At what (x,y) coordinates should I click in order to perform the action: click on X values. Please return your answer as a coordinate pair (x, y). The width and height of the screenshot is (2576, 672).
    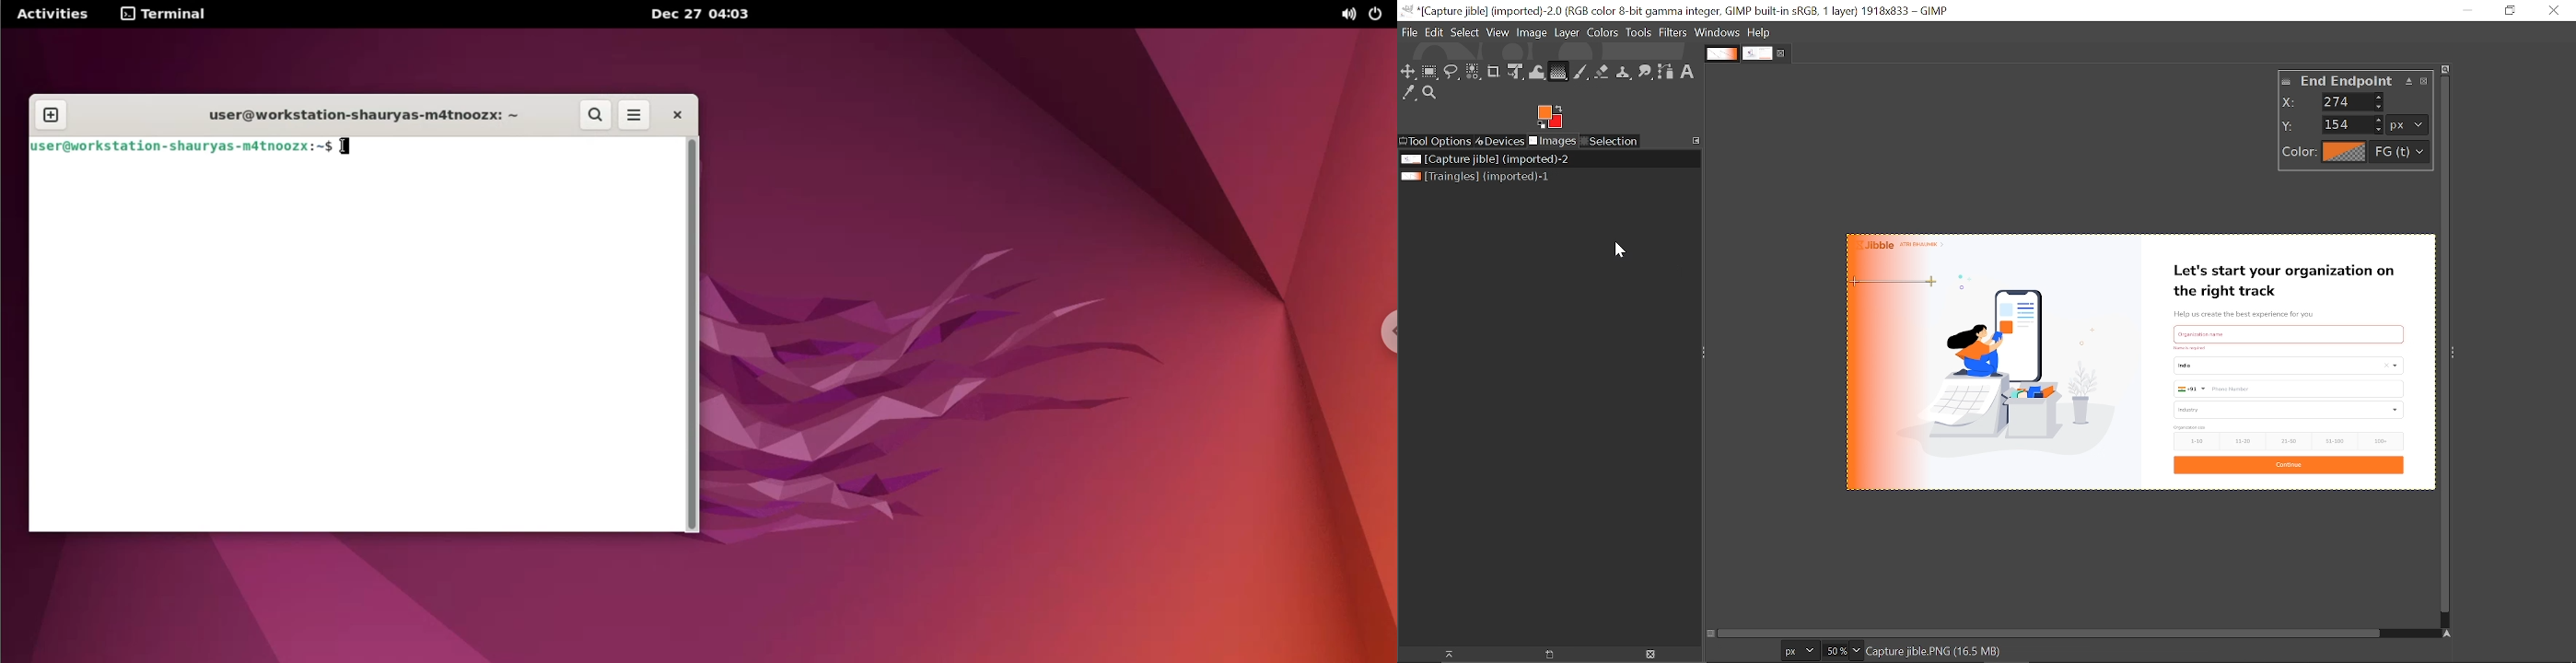
    Looking at the image, I should click on (2354, 101).